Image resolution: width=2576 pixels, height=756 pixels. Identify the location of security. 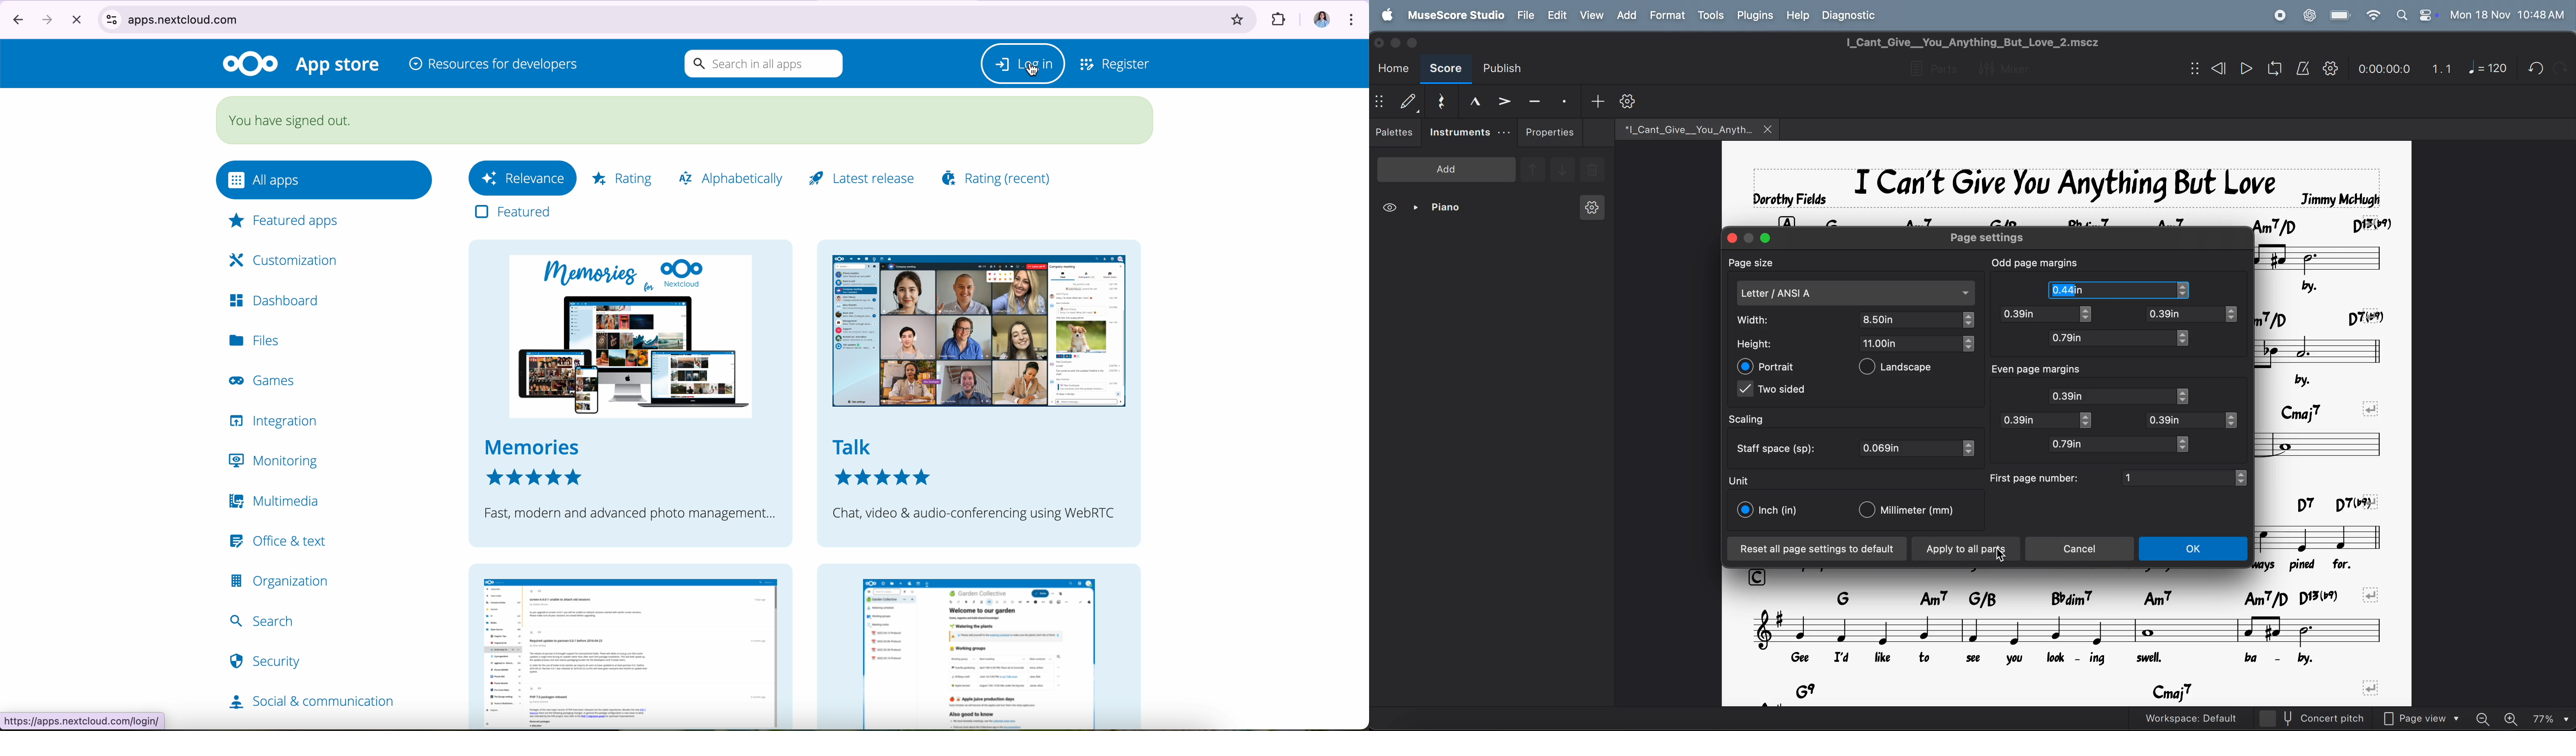
(268, 662).